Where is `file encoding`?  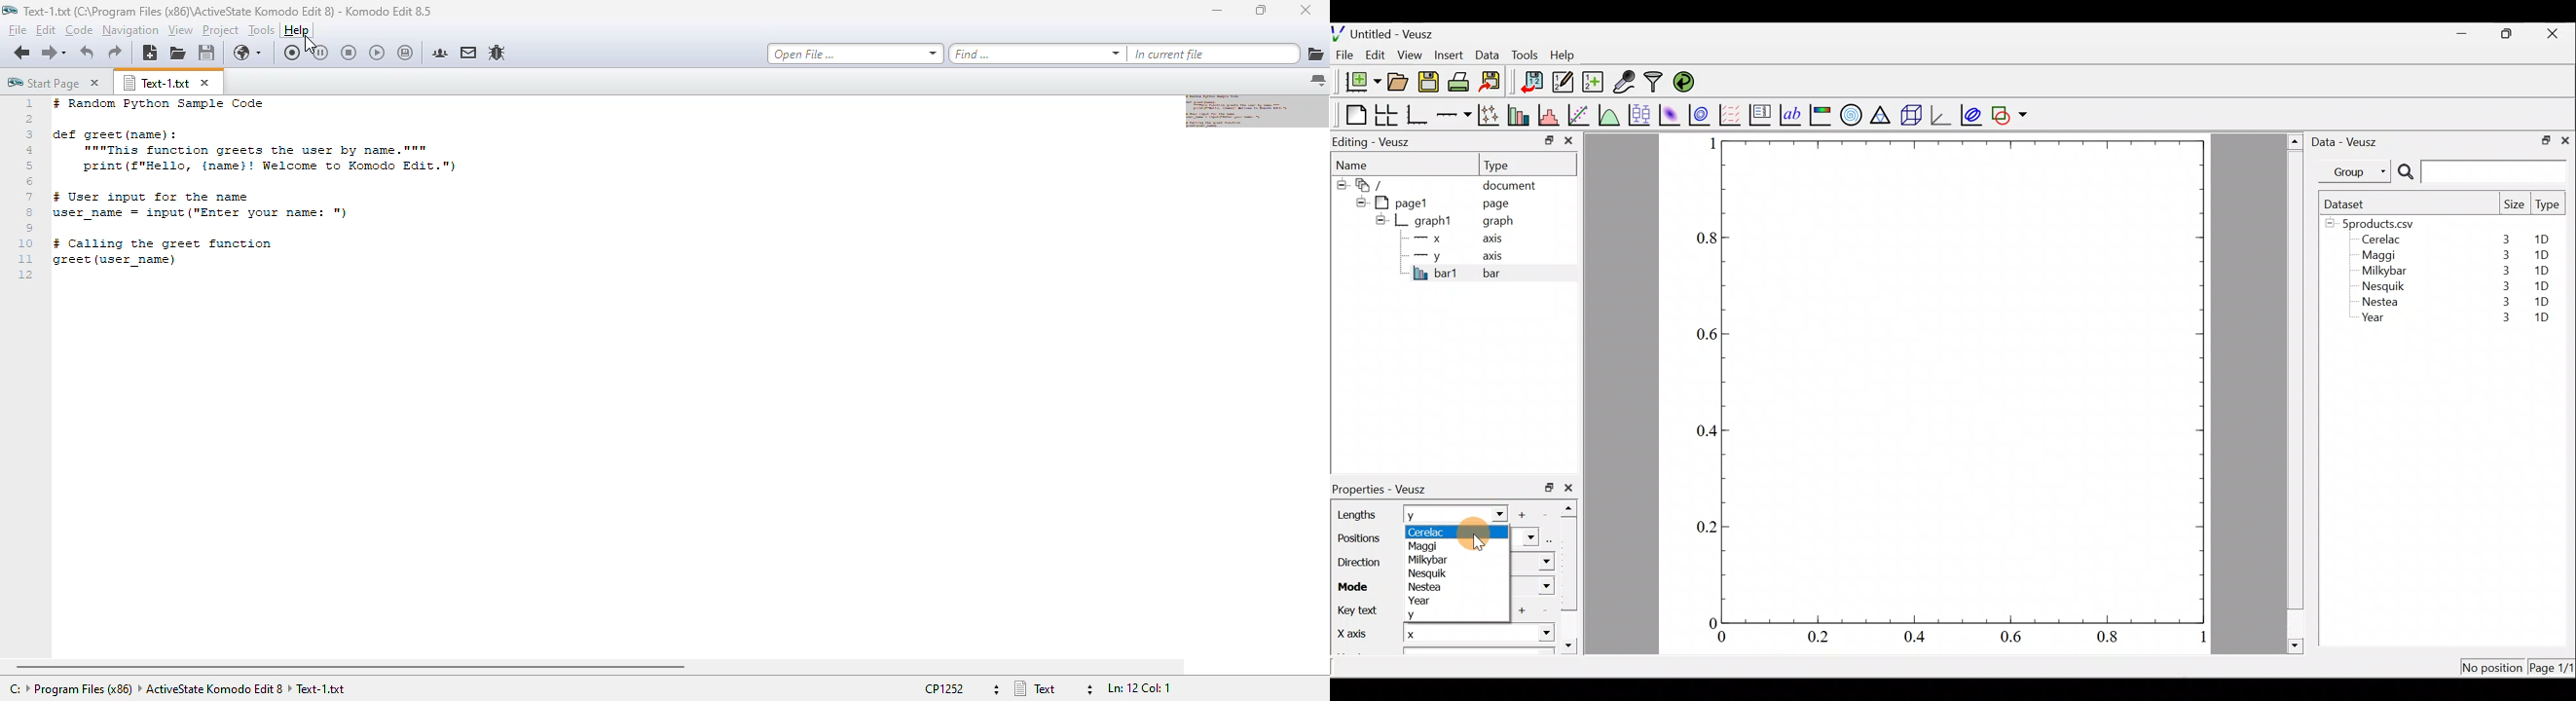
file encoding is located at coordinates (961, 688).